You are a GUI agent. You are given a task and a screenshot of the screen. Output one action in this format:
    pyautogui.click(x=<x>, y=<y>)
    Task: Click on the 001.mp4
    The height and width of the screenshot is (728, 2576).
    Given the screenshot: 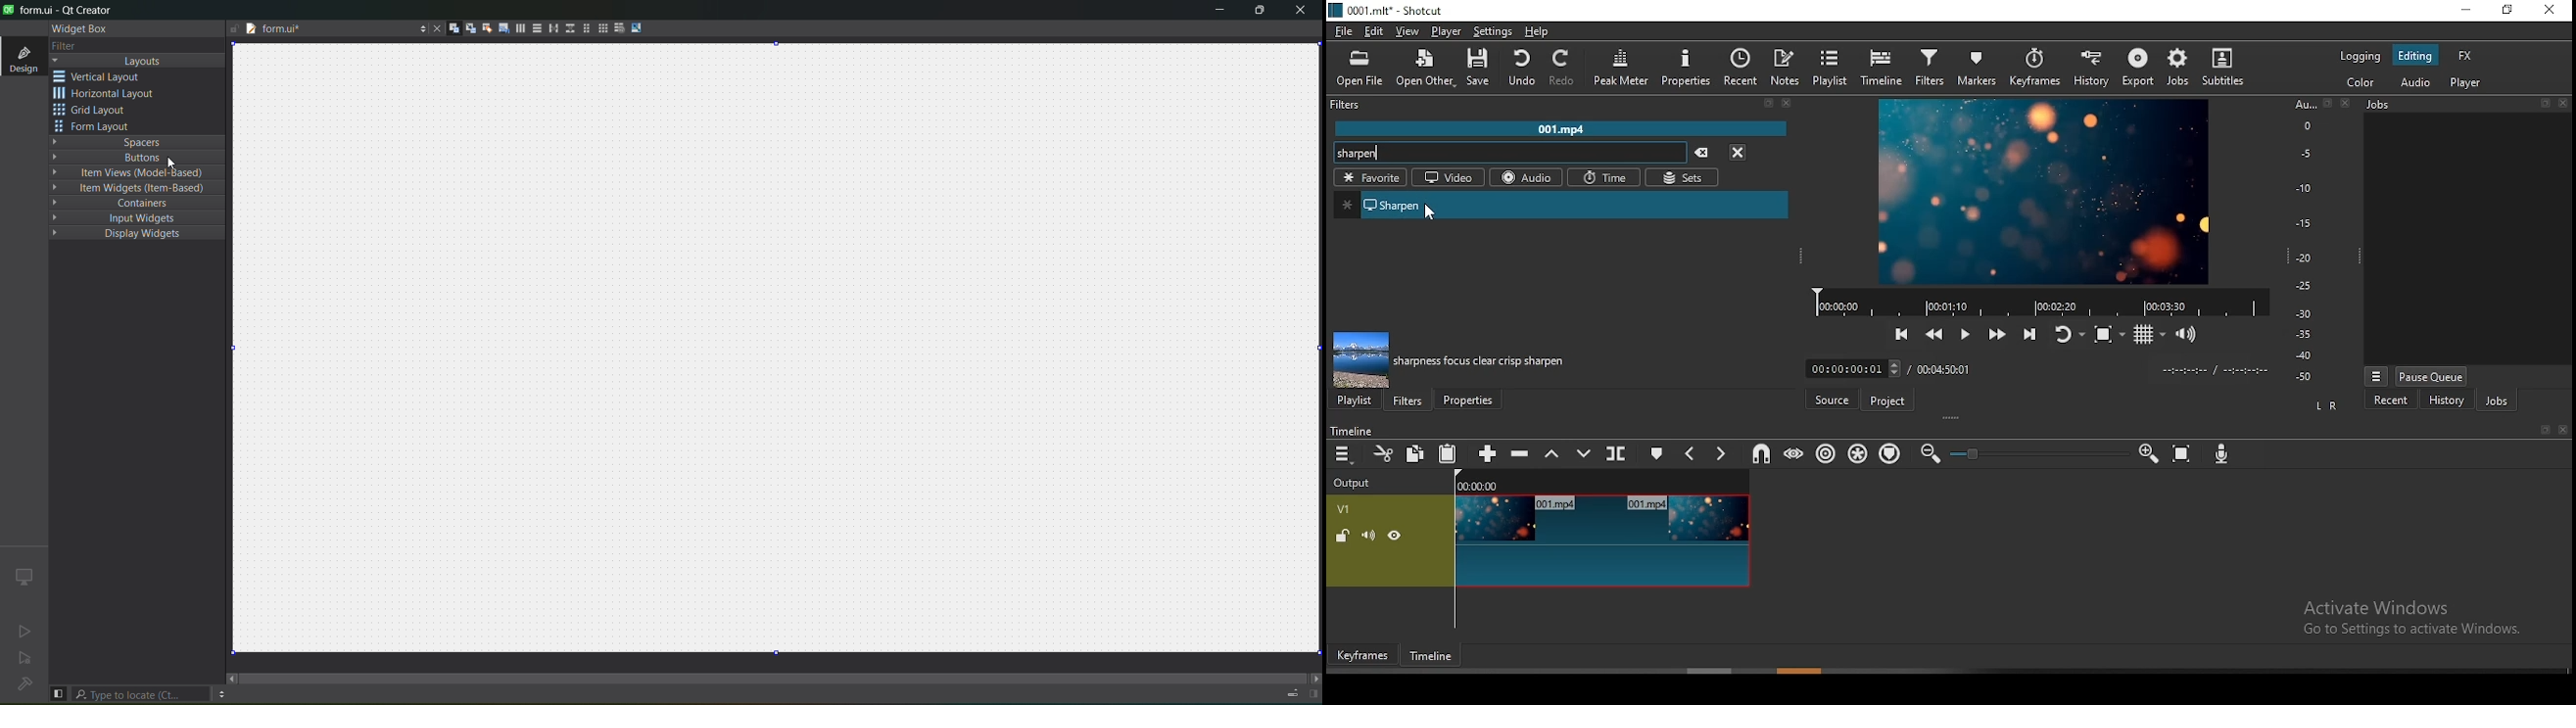 What is the action you would take?
    pyautogui.click(x=1564, y=127)
    